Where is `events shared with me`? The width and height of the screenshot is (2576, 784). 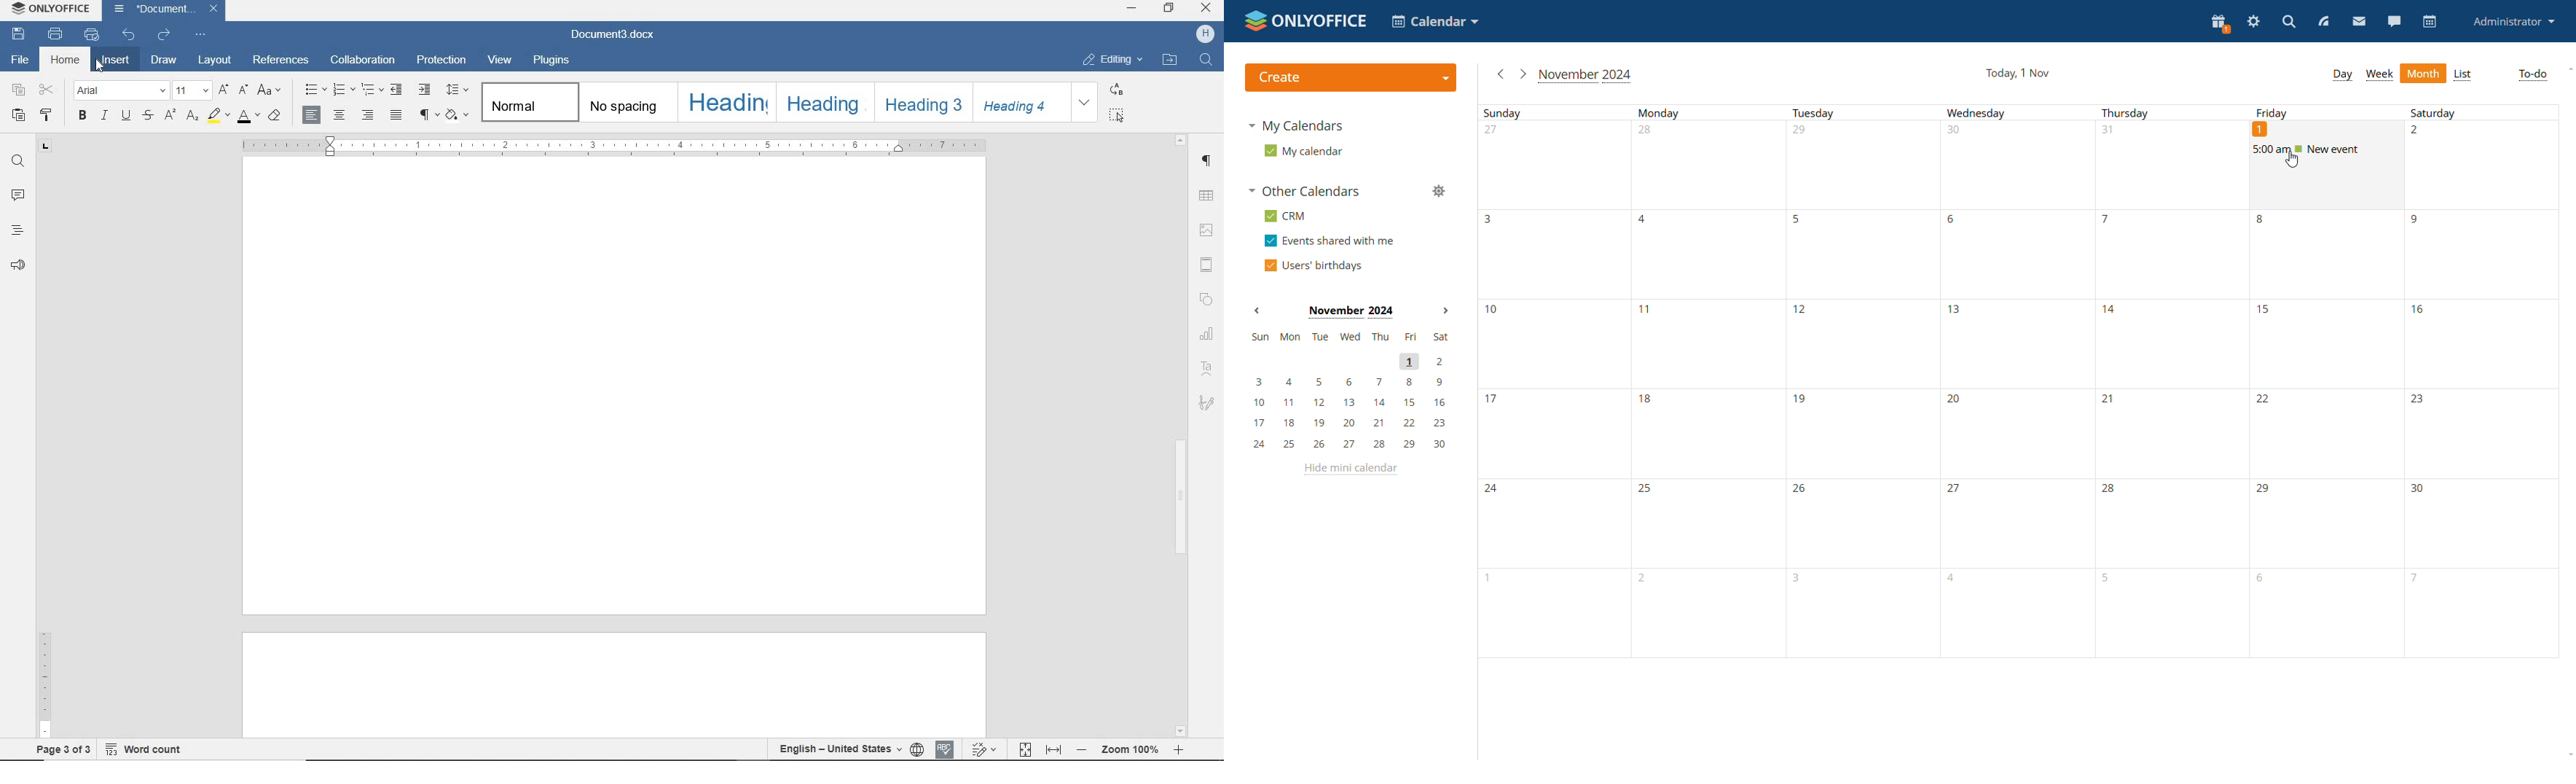 events shared with me is located at coordinates (1330, 242).